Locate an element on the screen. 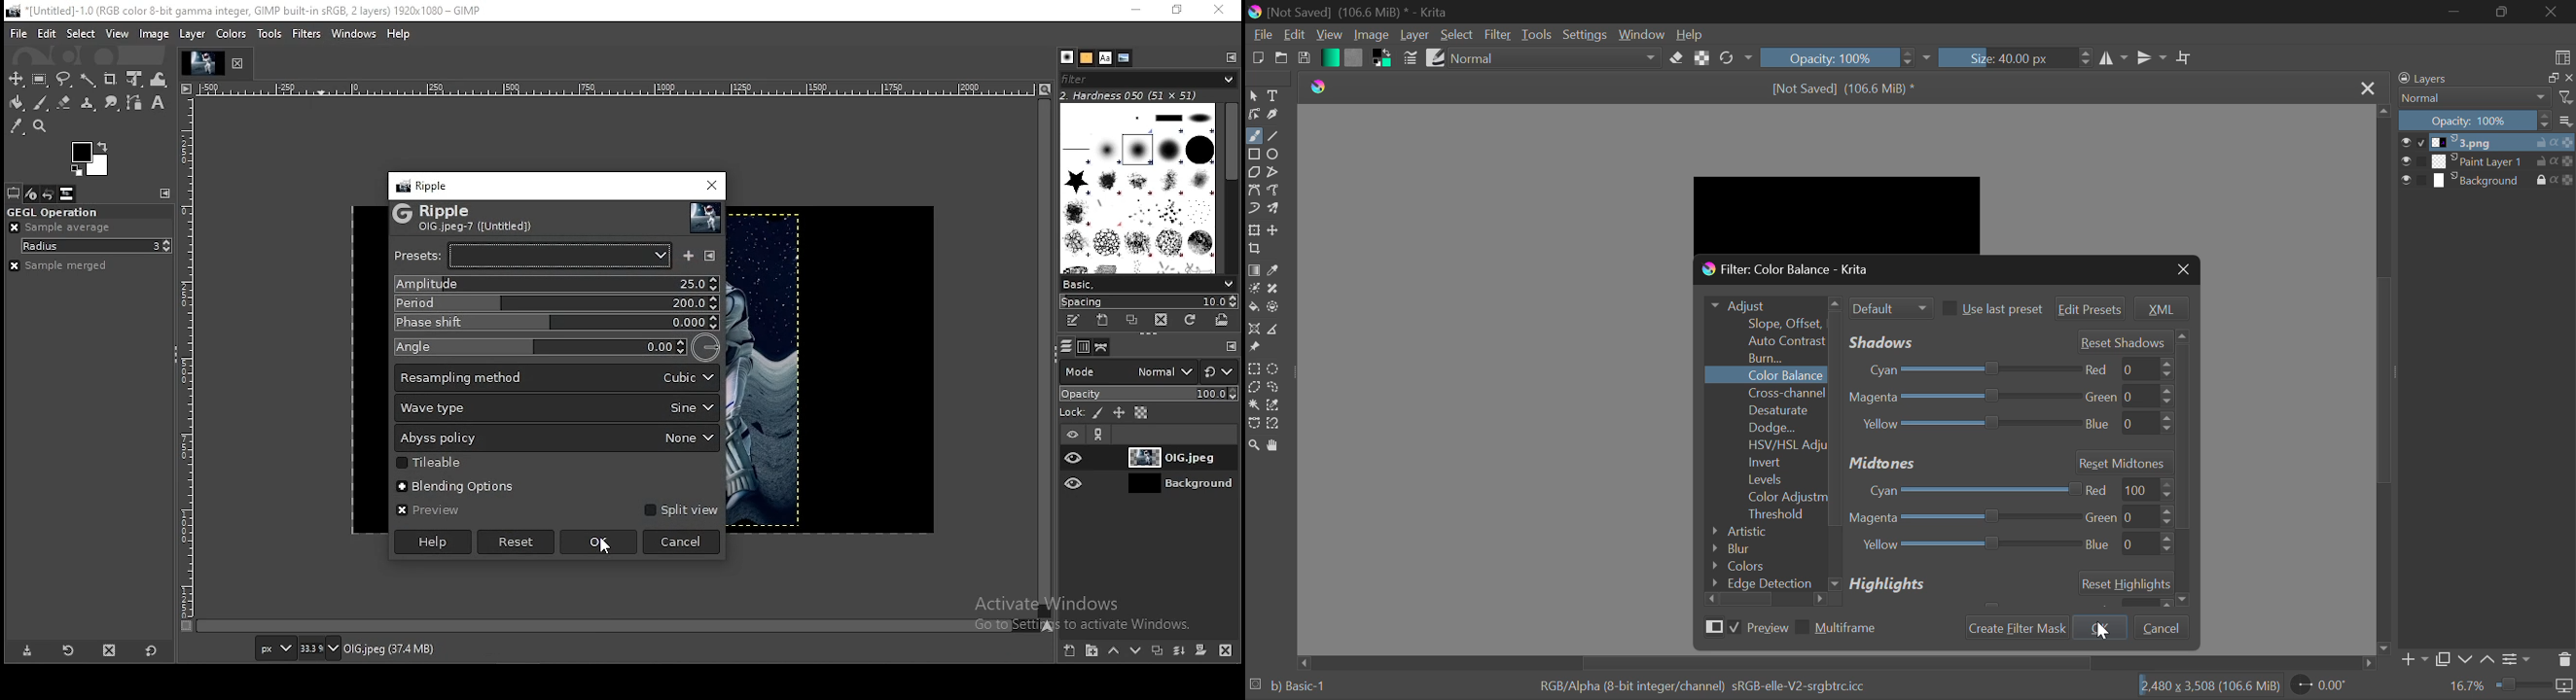 The height and width of the screenshot is (700, 2576). move down is located at coordinates (2387, 647).